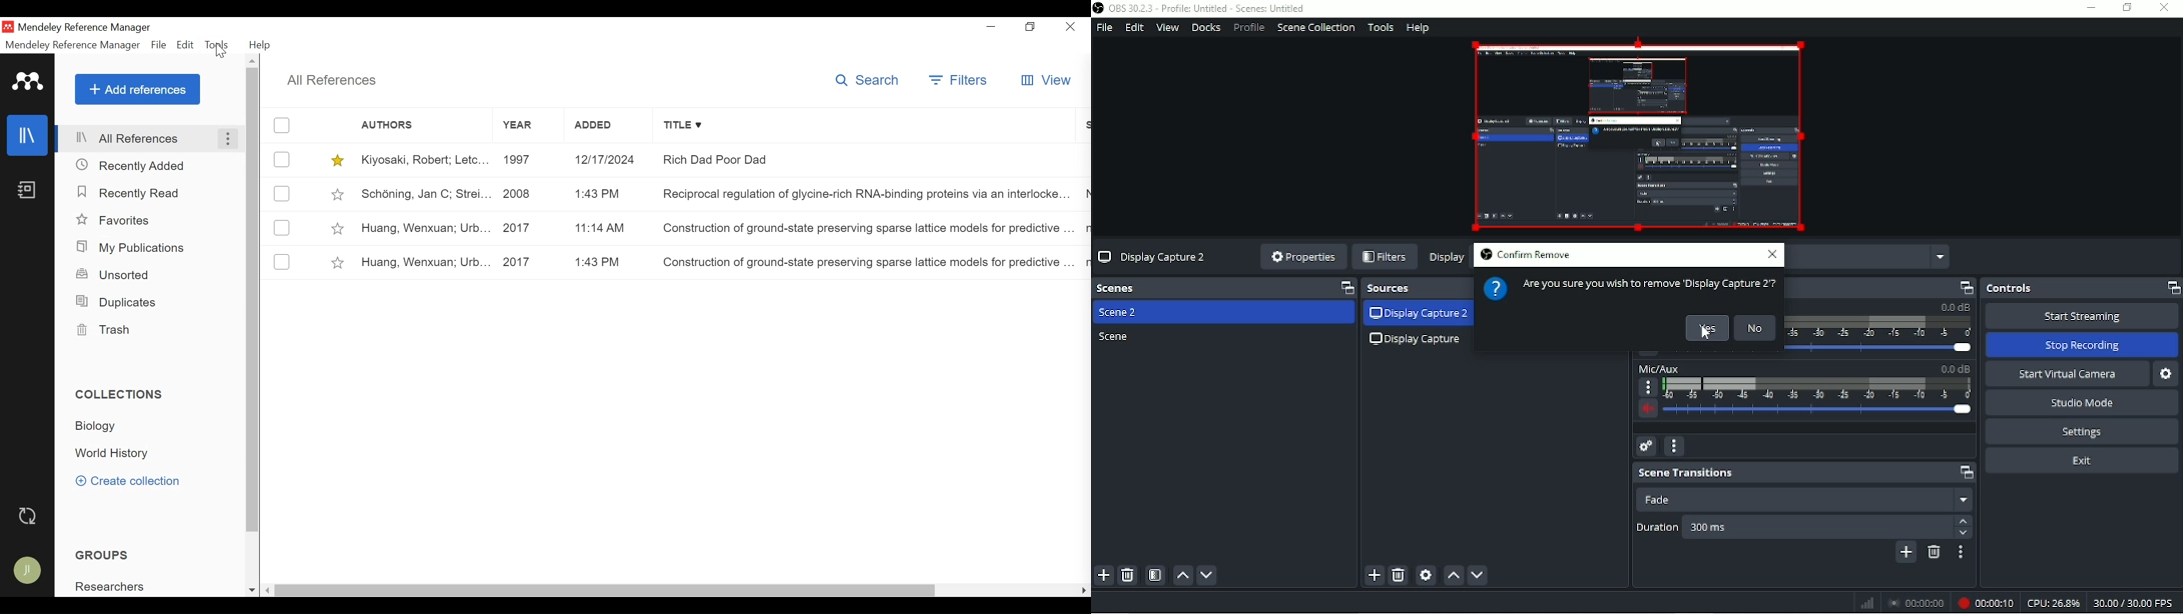 This screenshot has height=616, width=2184. What do you see at coordinates (425, 227) in the screenshot?
I see `Huang, Wenxuan` at bounding box center [425, 227].